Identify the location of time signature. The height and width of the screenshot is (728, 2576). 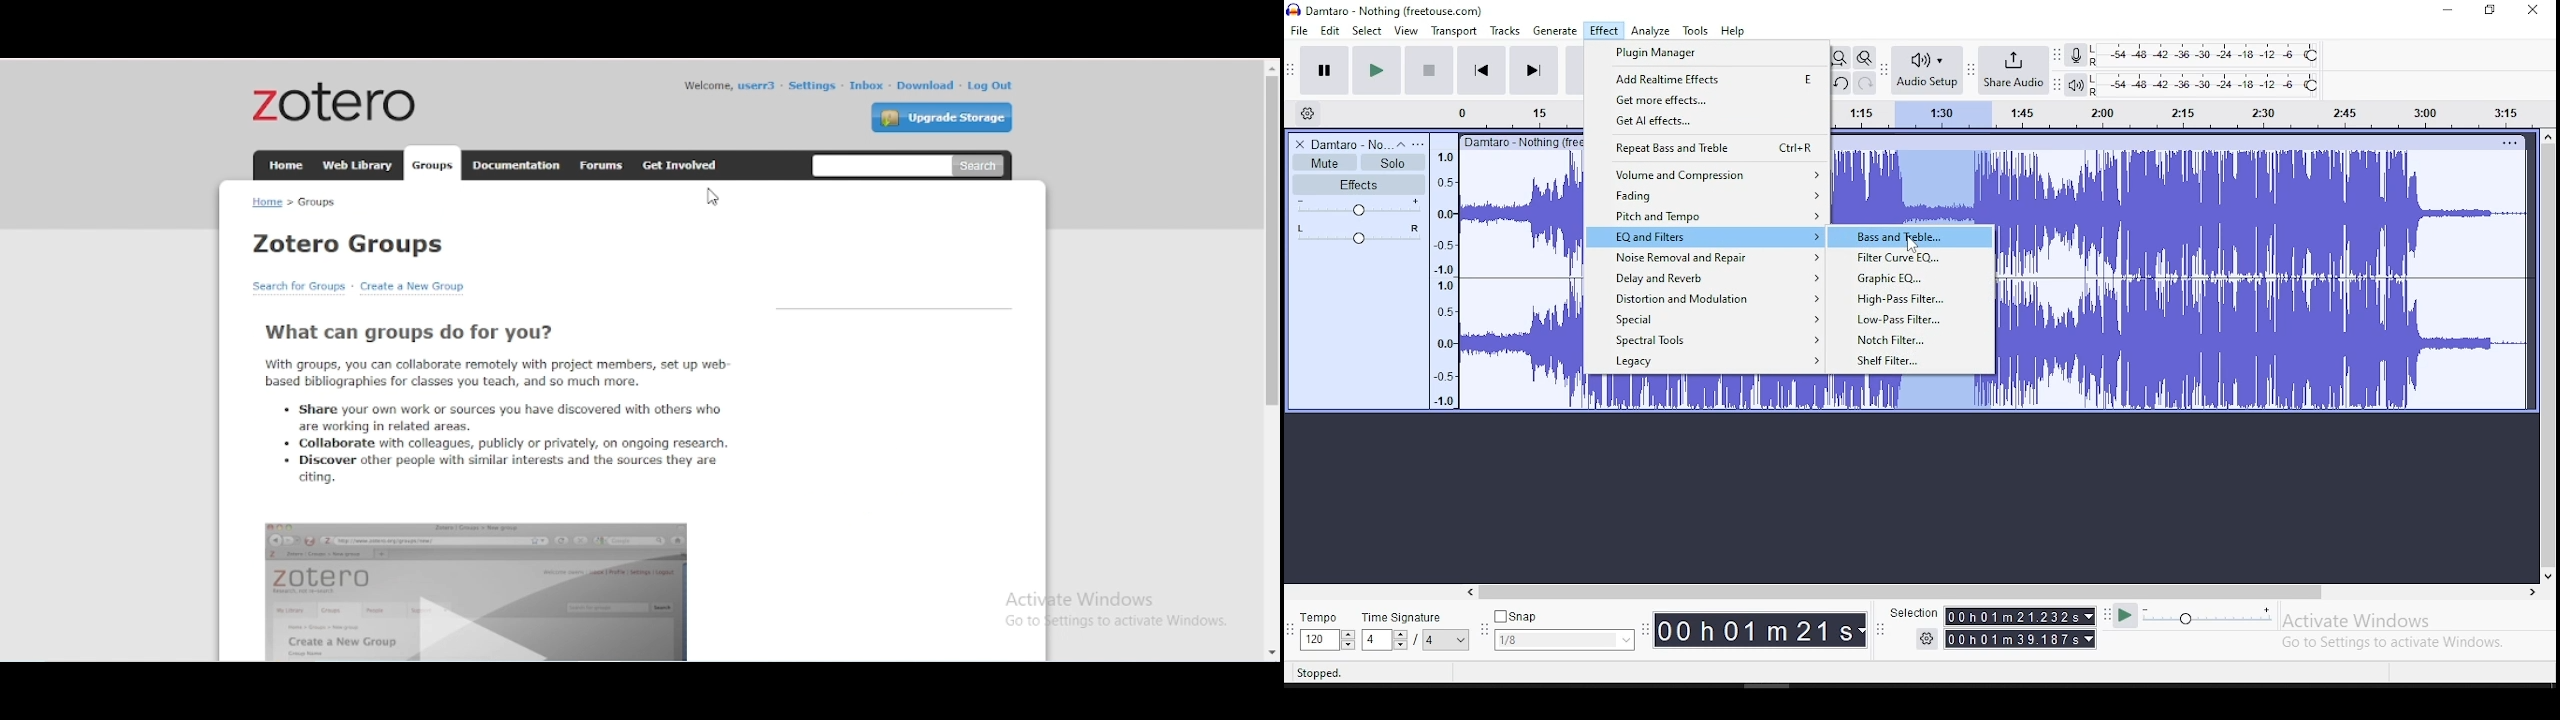
(1415, 617).